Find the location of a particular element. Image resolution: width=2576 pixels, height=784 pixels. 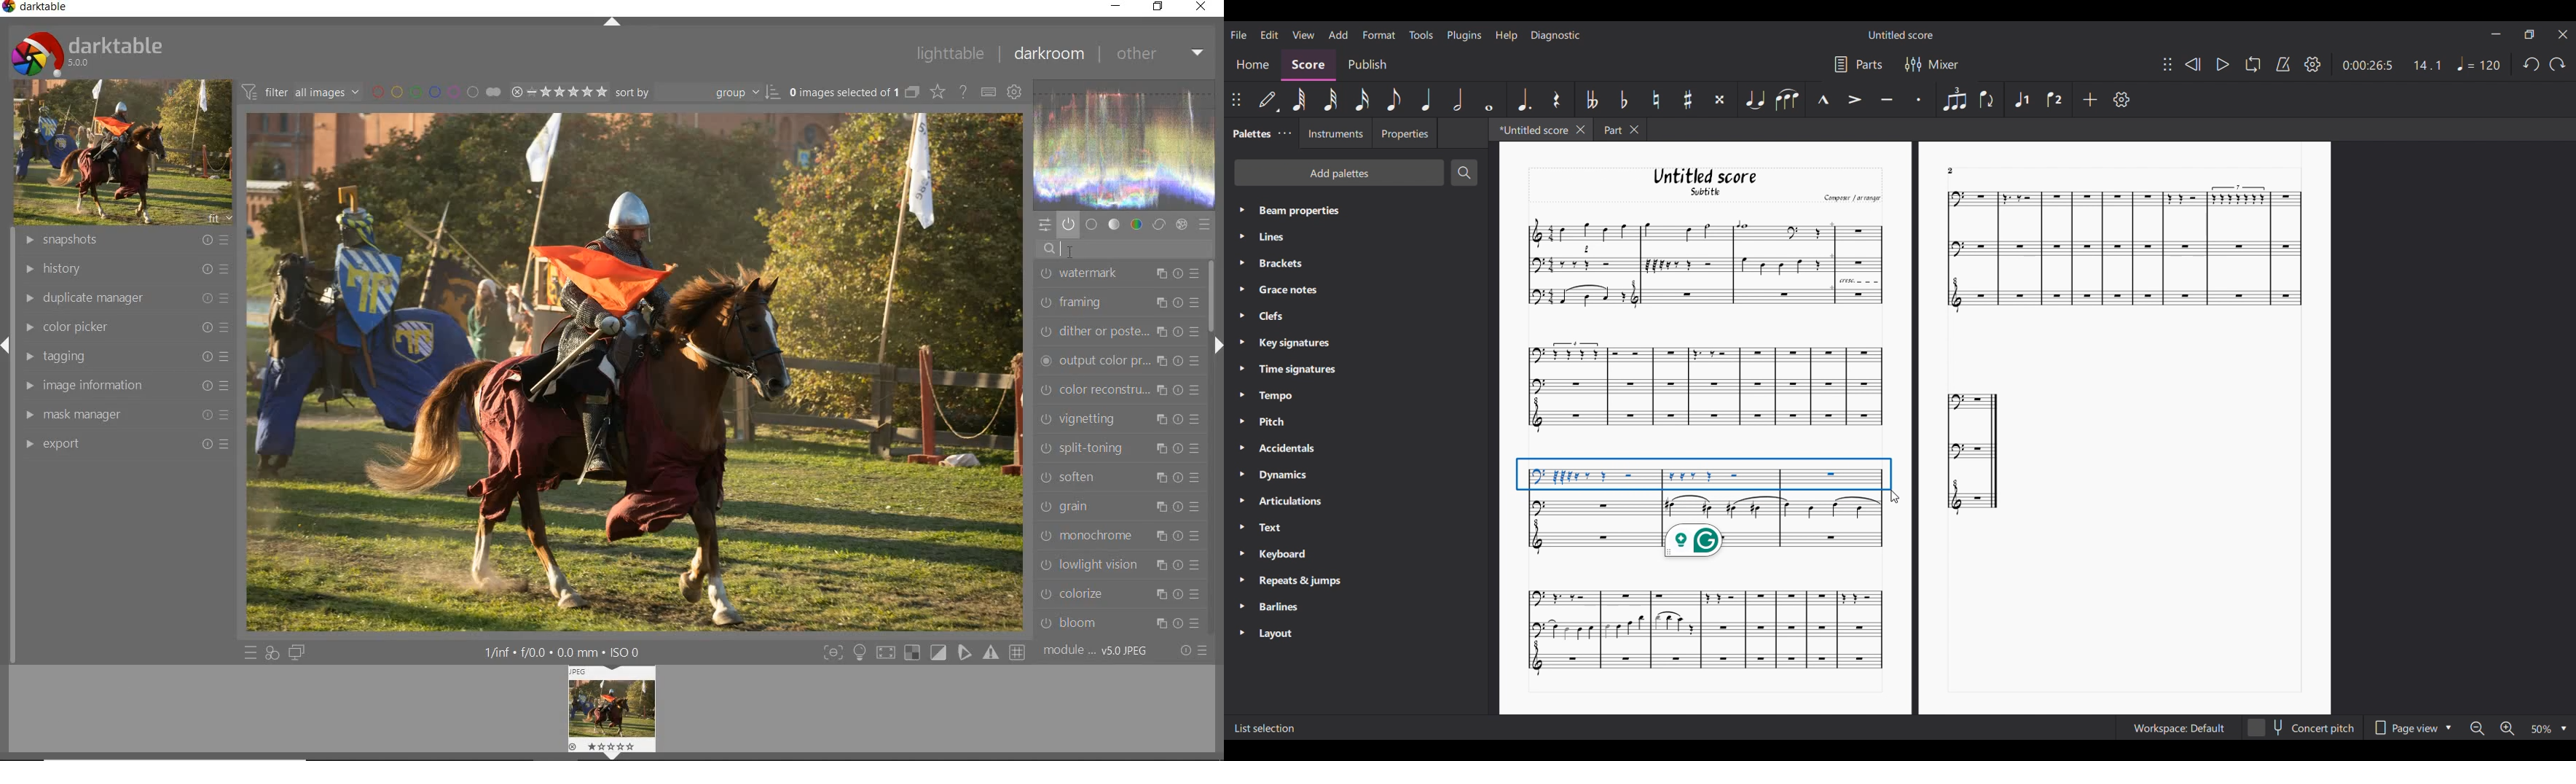

Settings is located at coordinates (2313, 64).